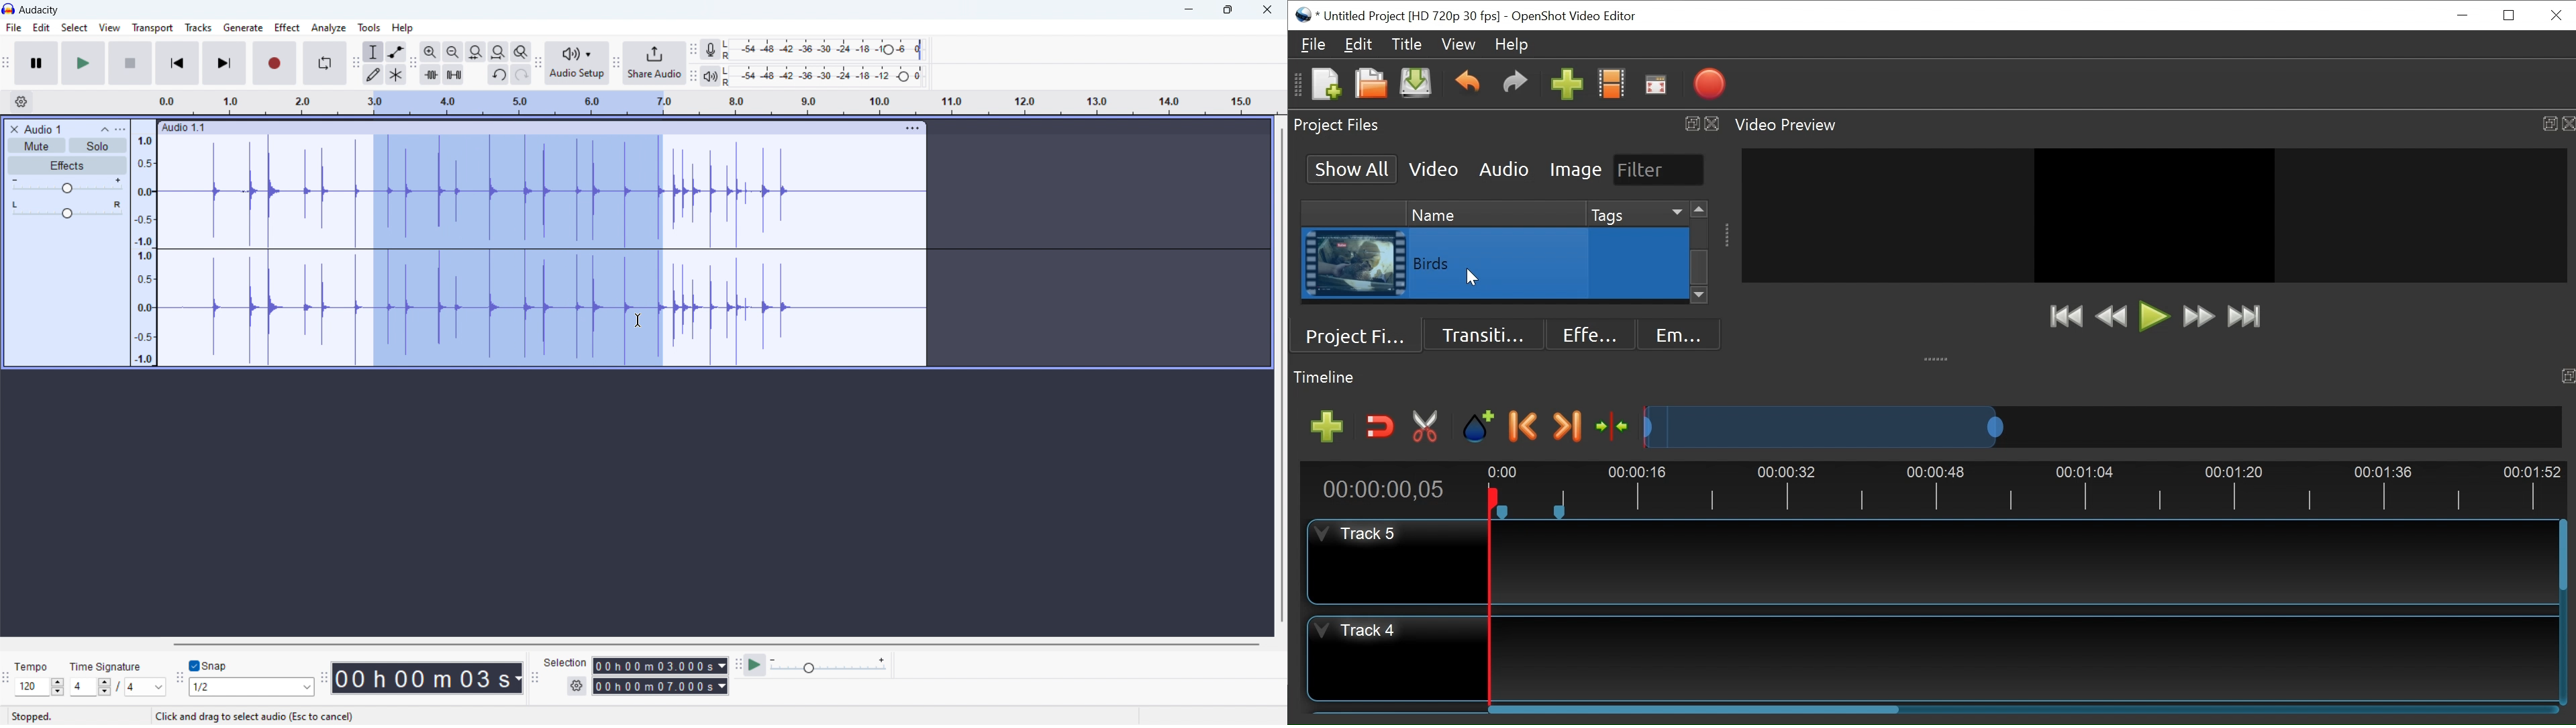  What do you see at coordinates (13, 28) in the screenshot?
I see `file` at bounding box center [13, 28].